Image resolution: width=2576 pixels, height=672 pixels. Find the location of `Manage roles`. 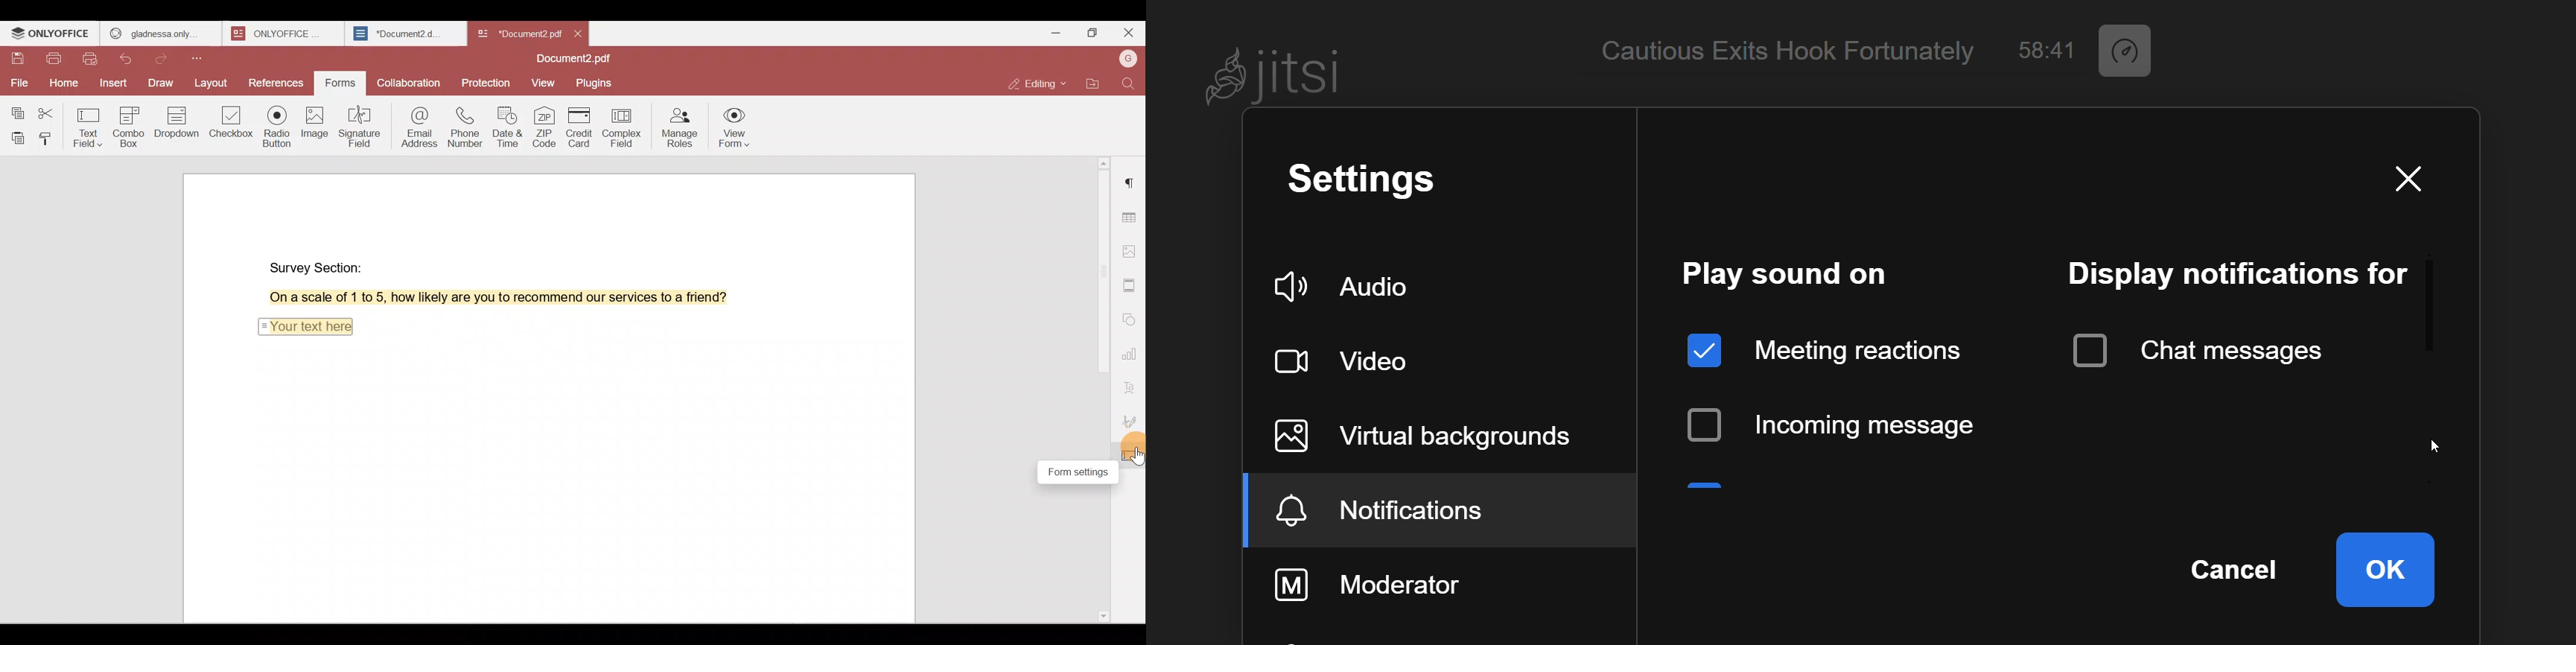

Manage roles is located at coordinates (679, 127).